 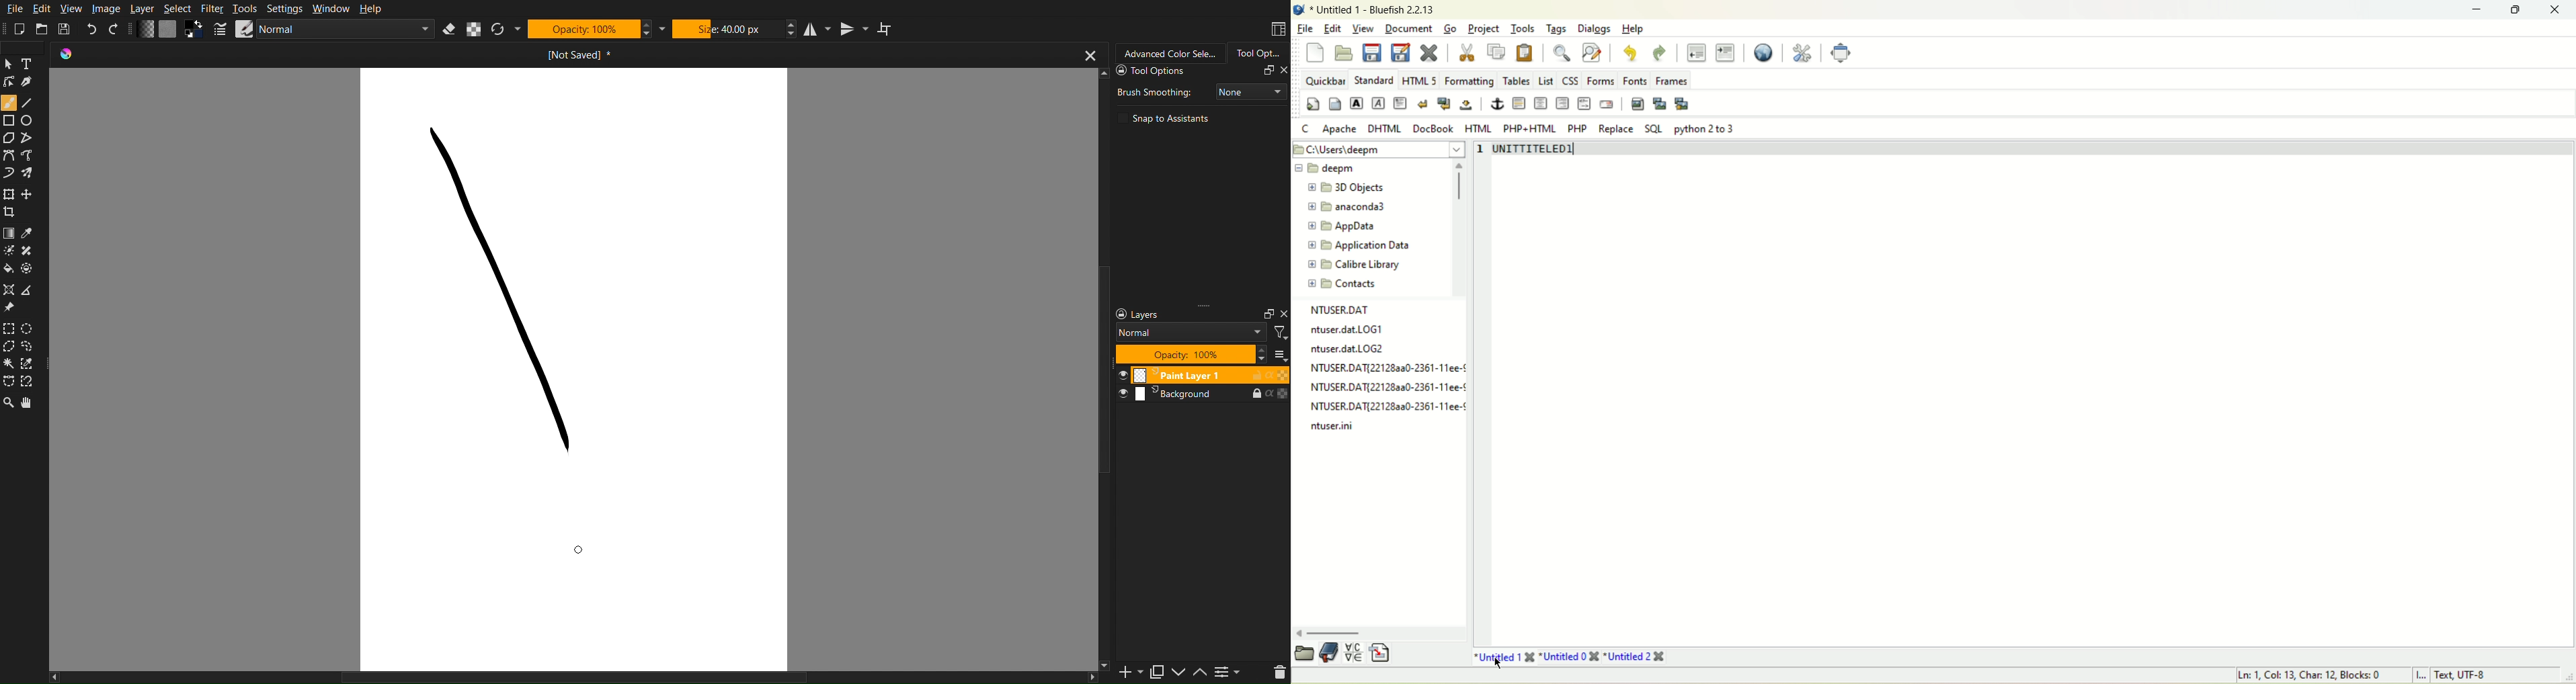 I want to click on Up, so click(x=1201, y=673).